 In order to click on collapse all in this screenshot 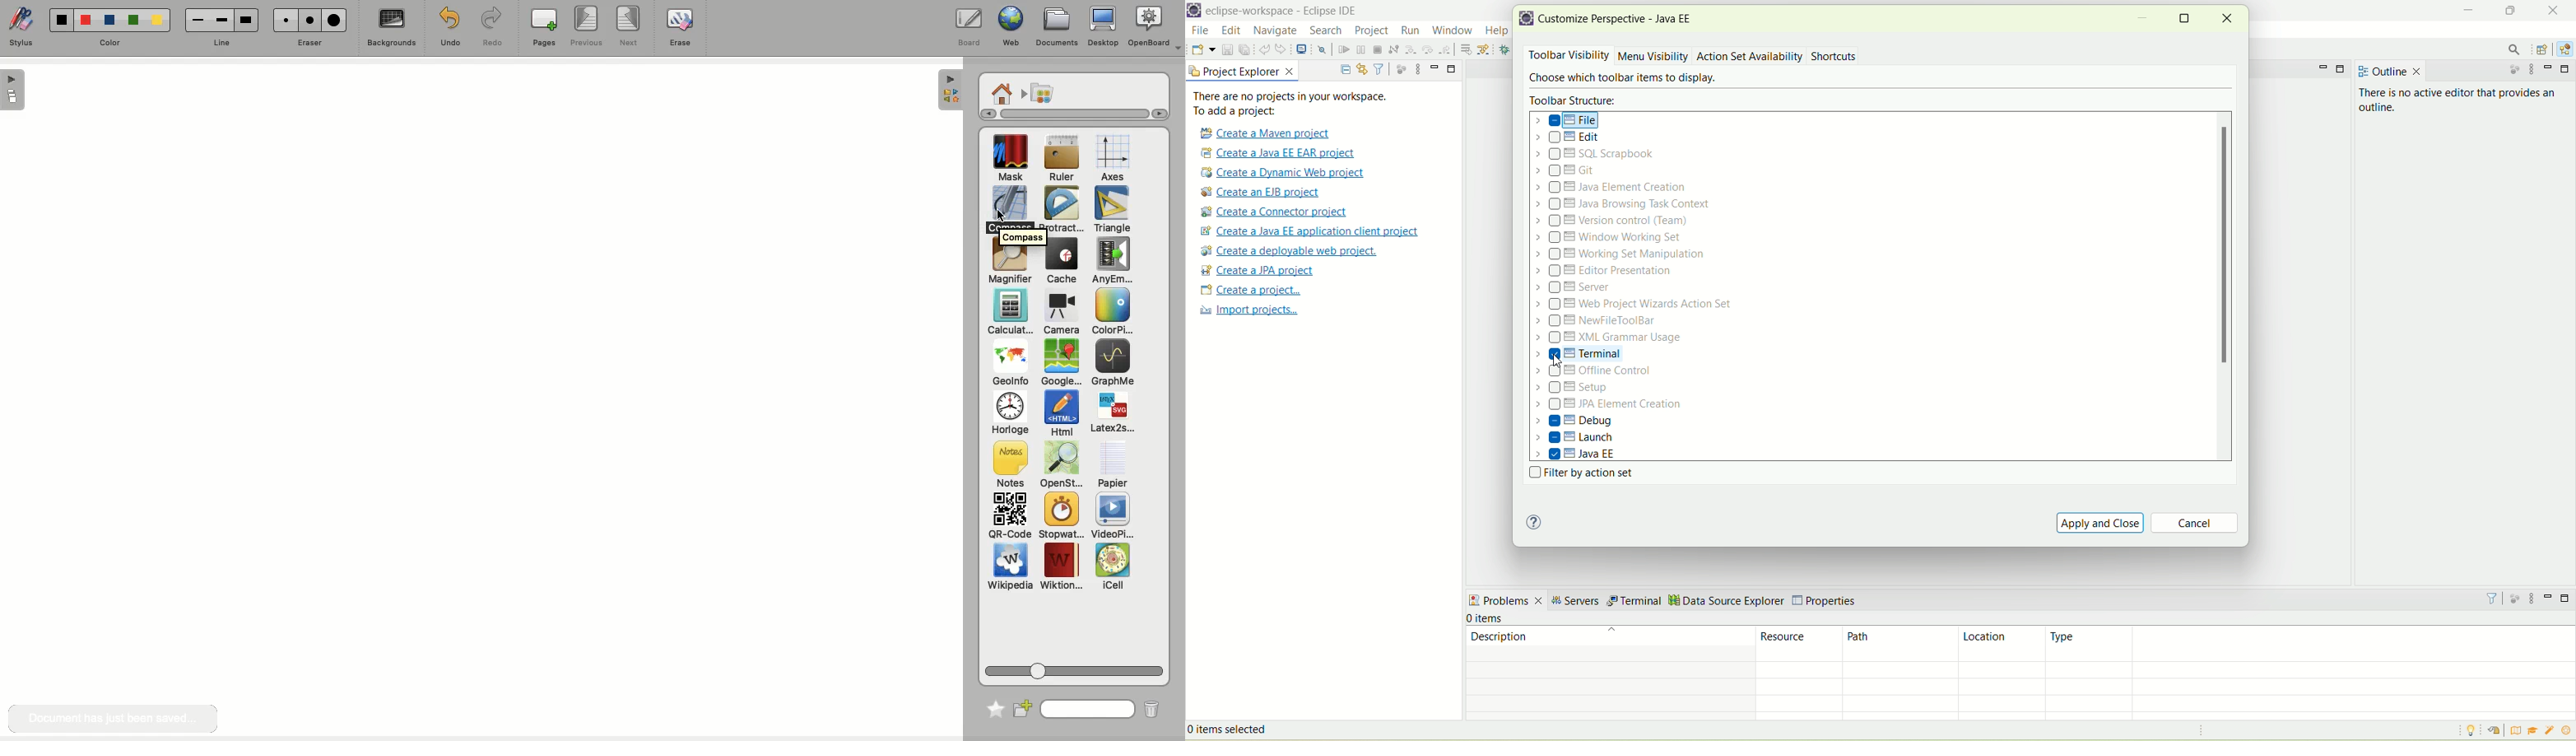, I will do `click(1345, 67)`.